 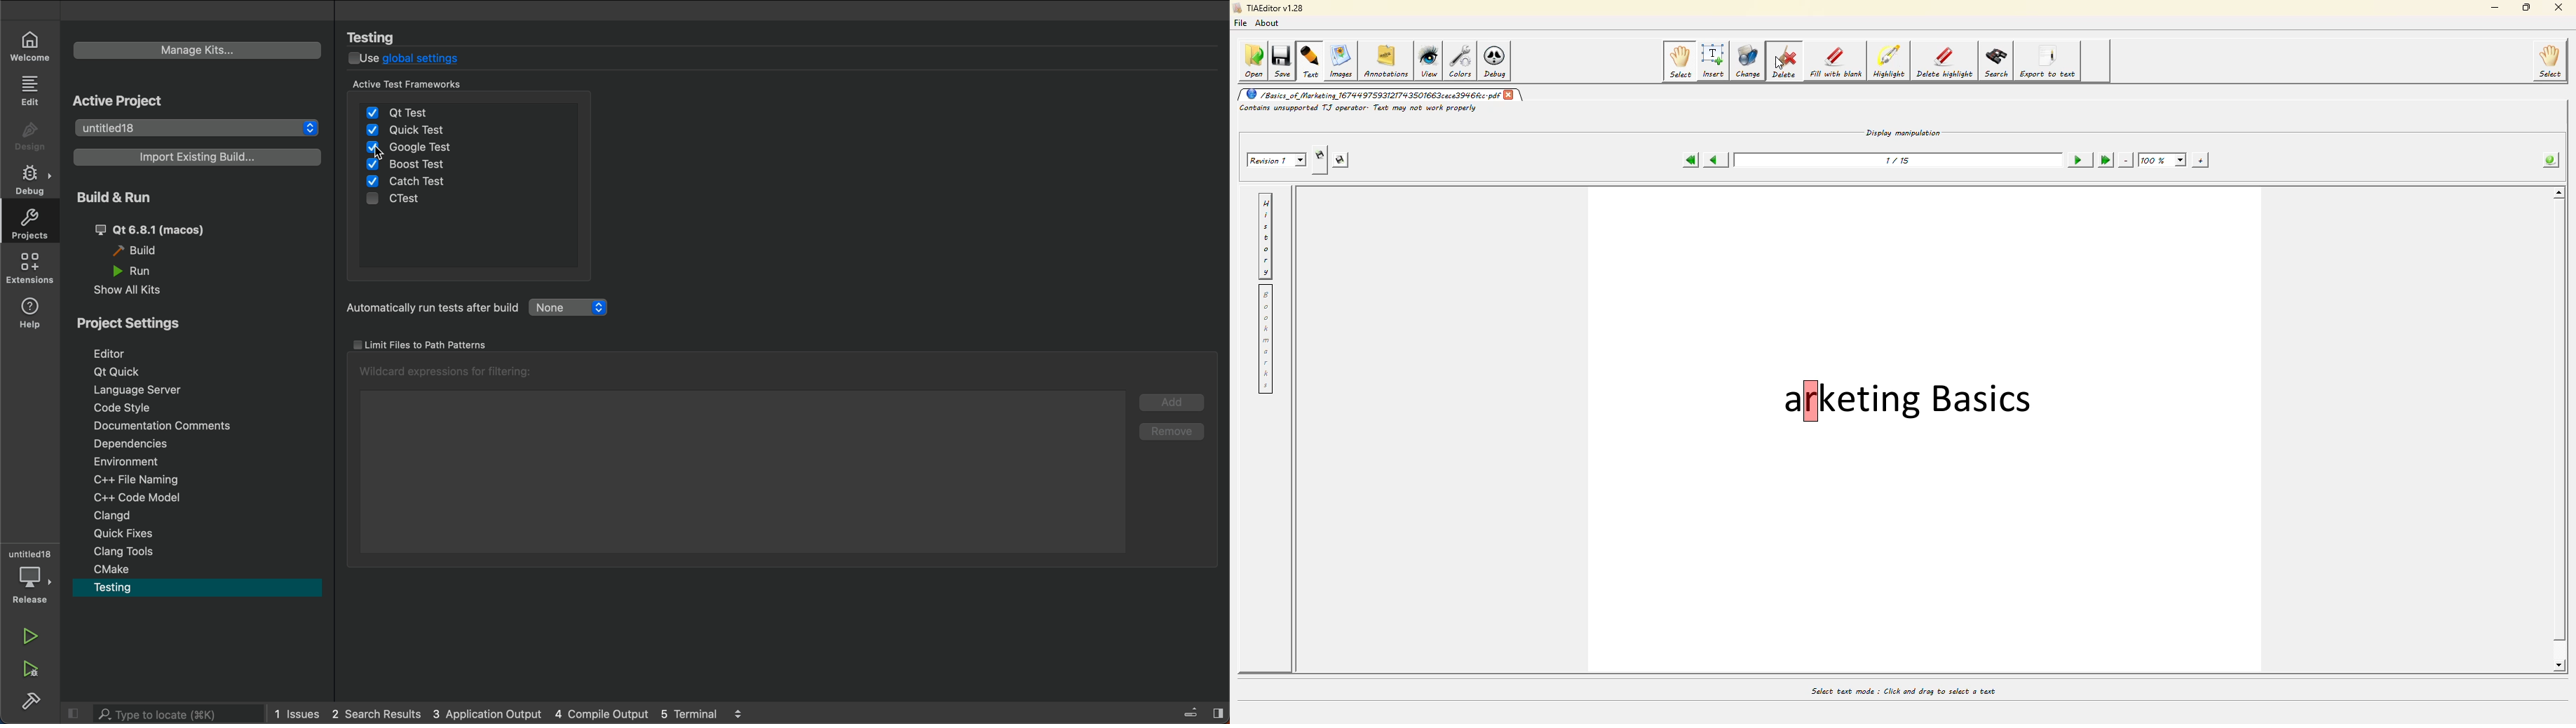 I want to click on search, so click(x=160, y=713).